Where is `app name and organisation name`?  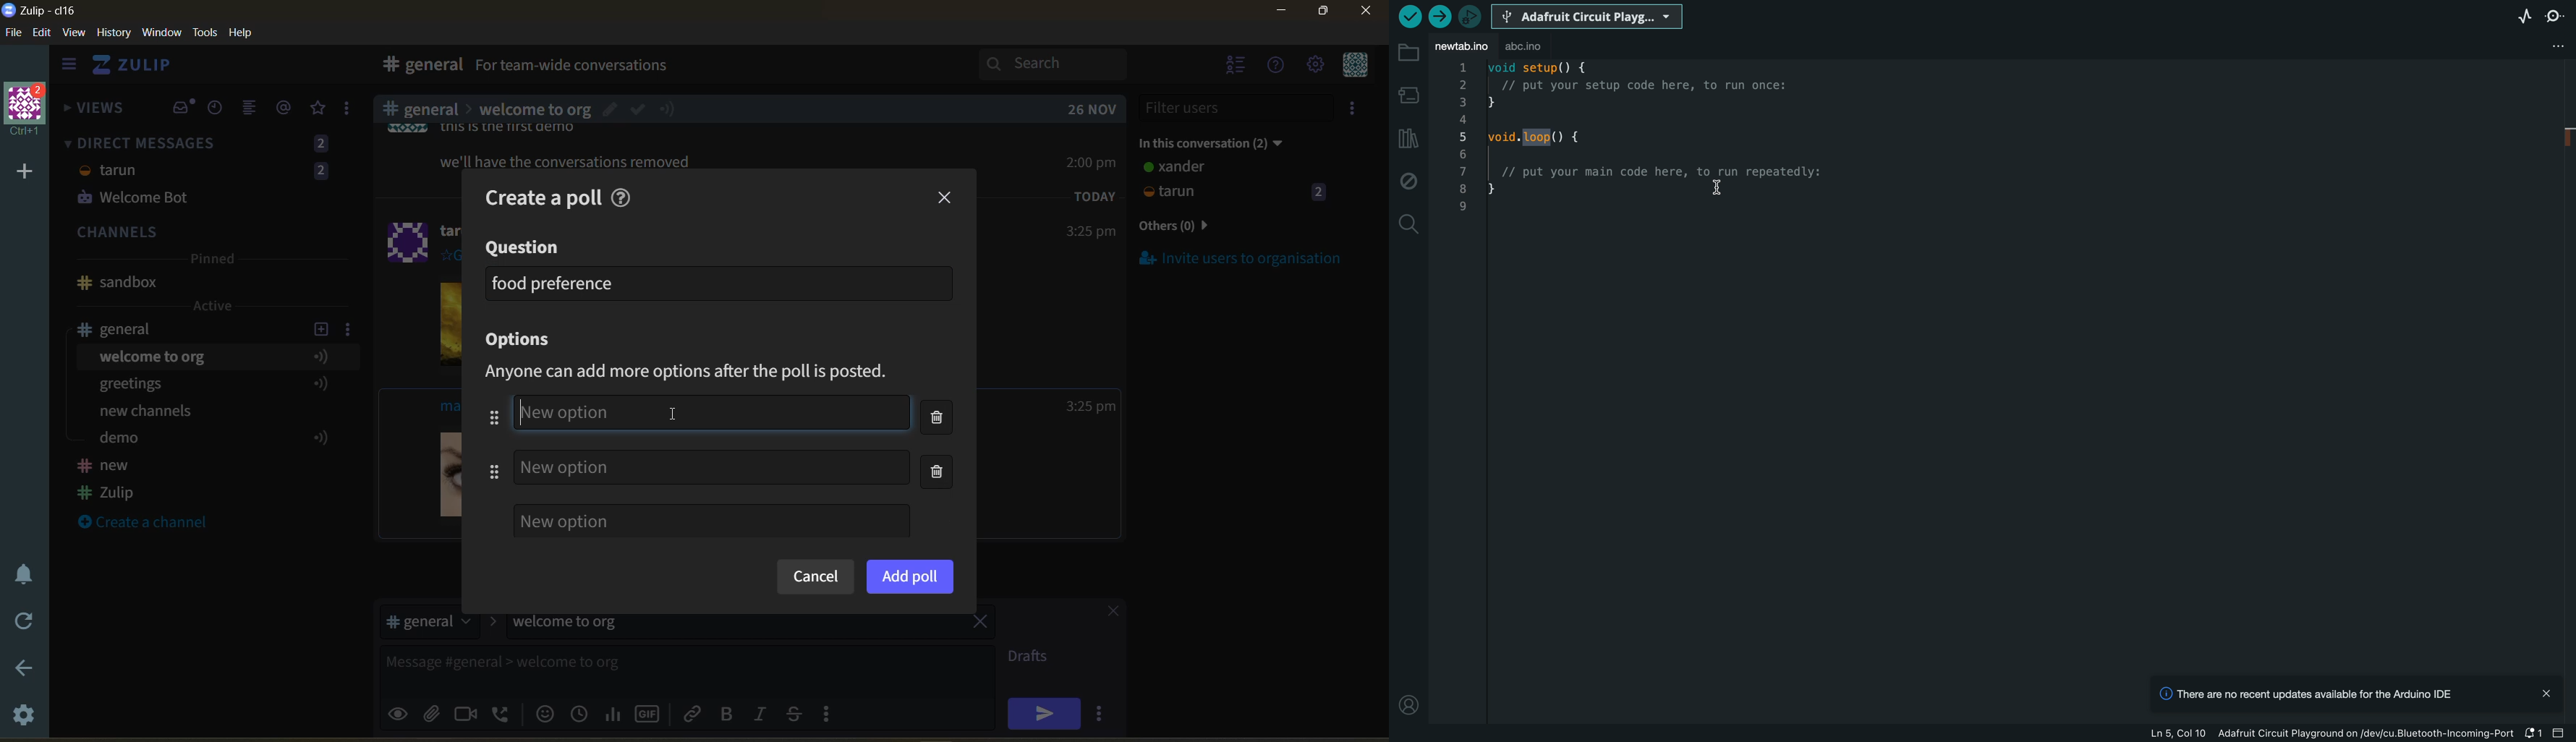
app name and organisation name is located at coordinates (39, 11).